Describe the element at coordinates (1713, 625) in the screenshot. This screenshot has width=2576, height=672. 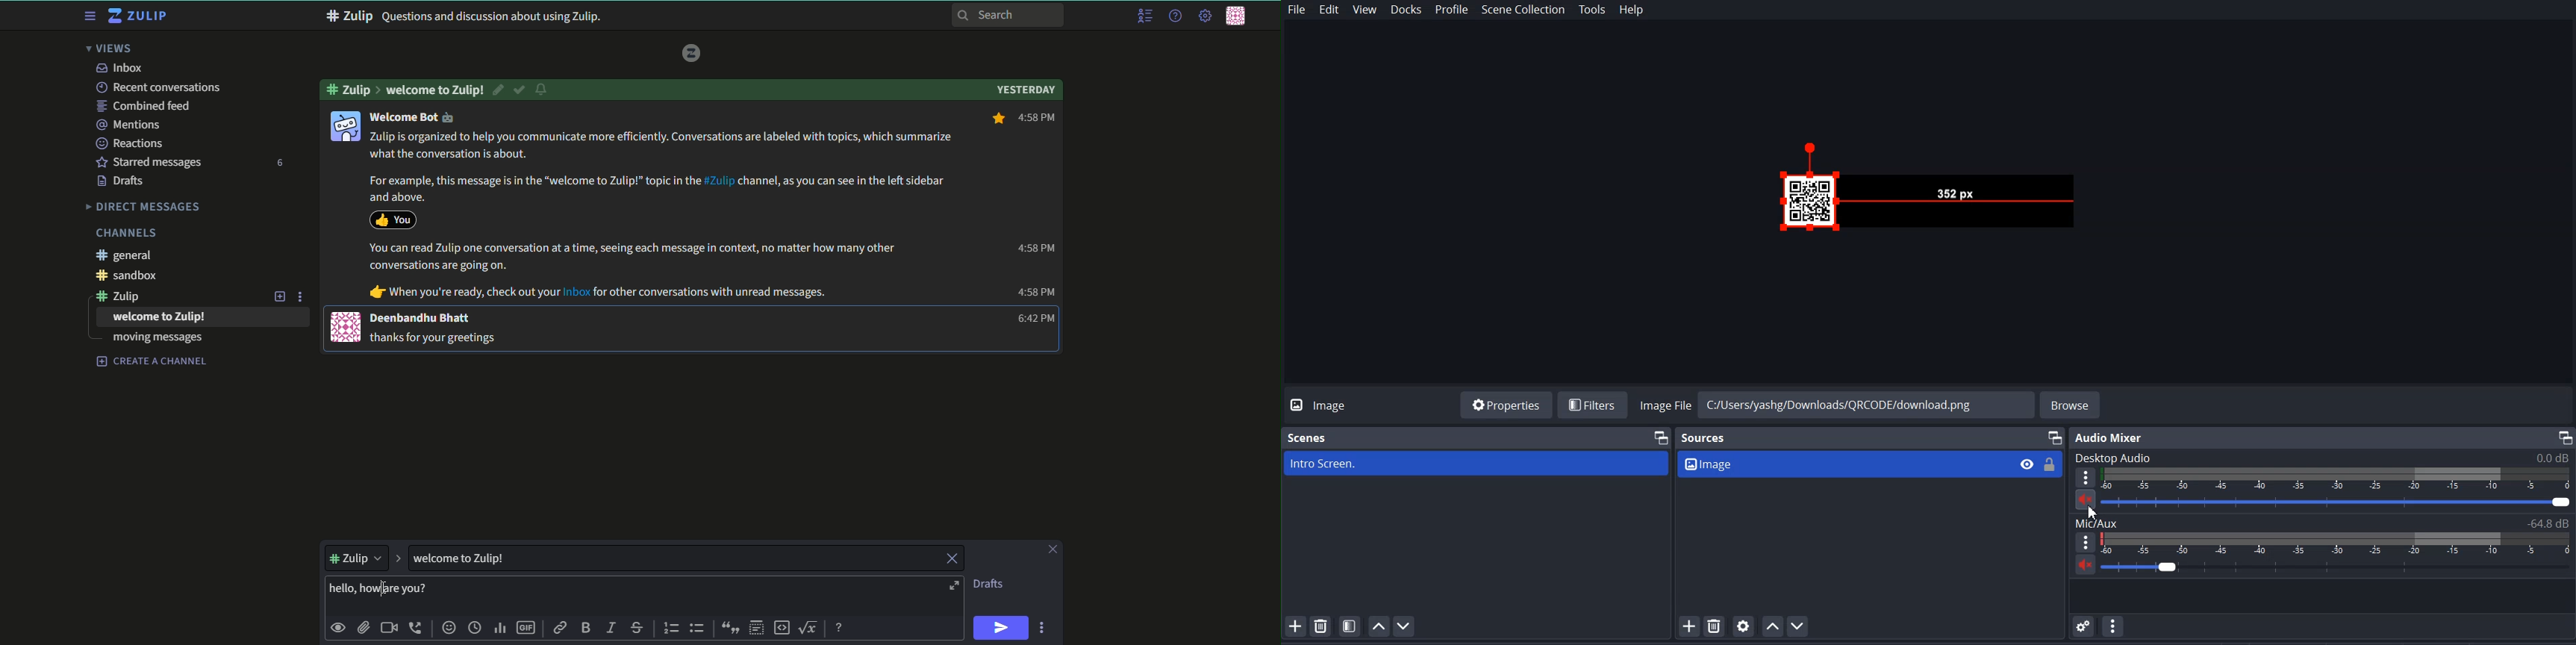
I see `Remove selected Source` at that location.